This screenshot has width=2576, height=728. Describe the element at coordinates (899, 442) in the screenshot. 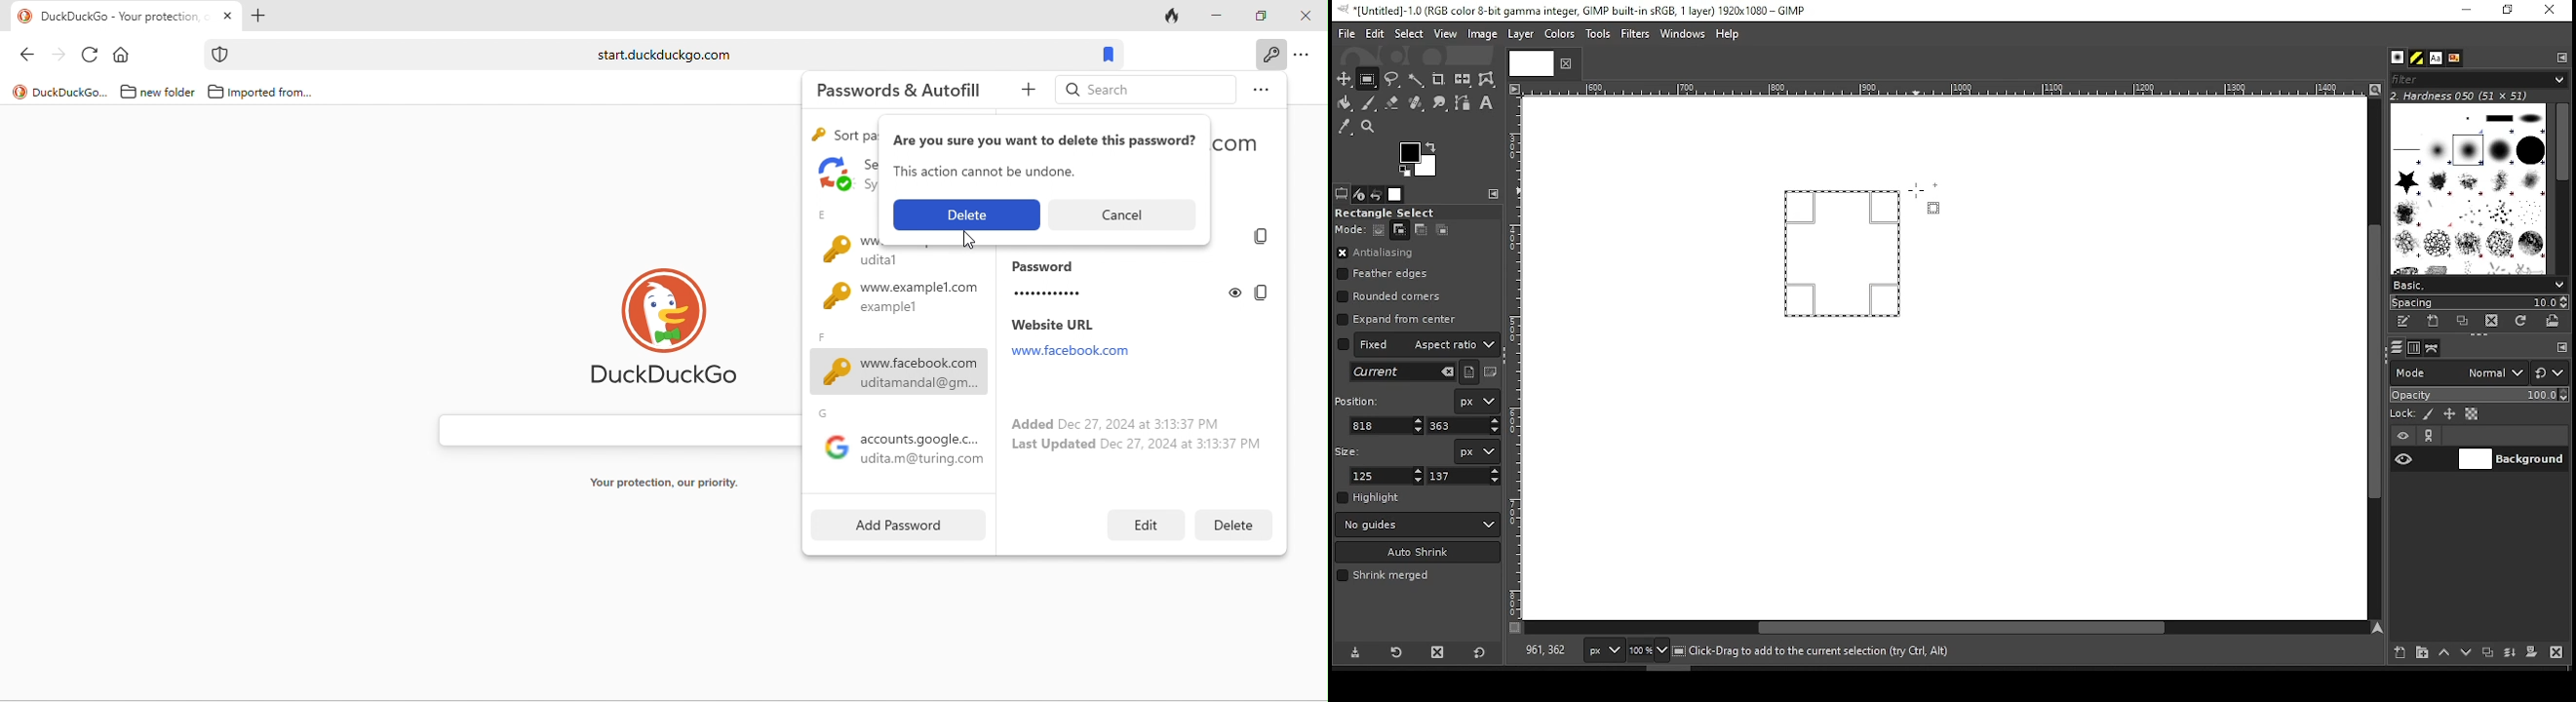

I see `google account` at that location.